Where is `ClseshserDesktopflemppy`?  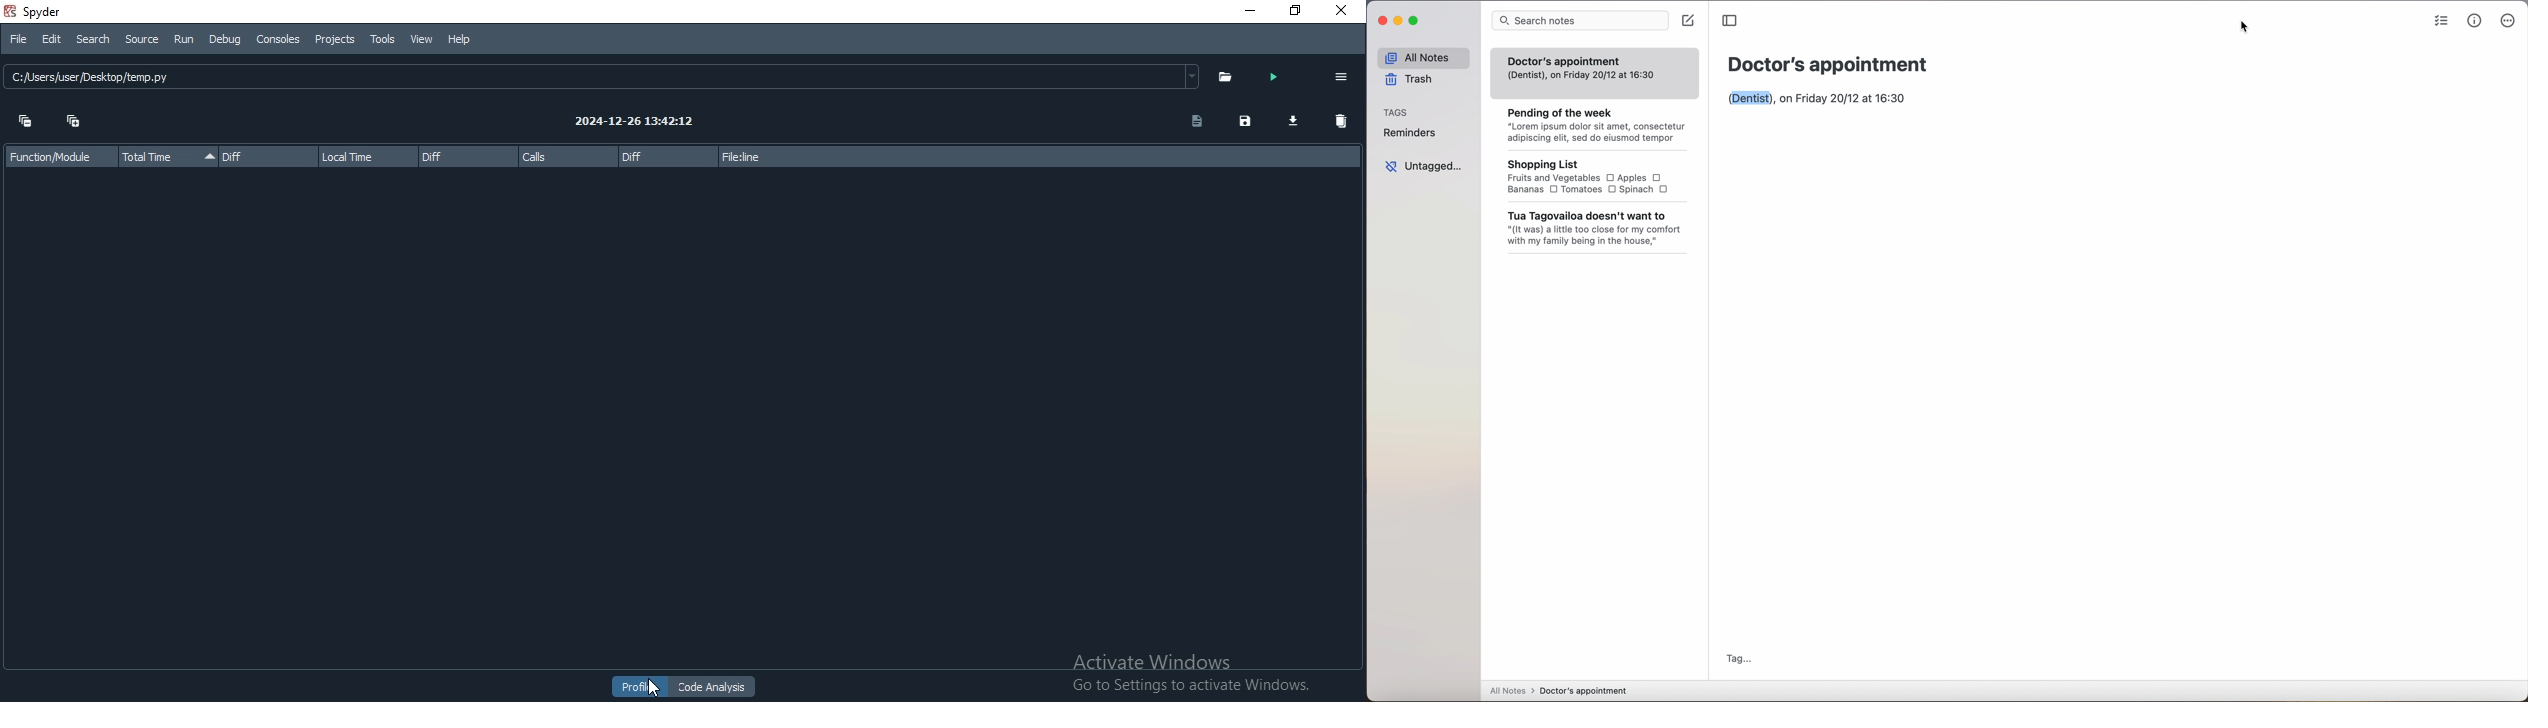
ClseshserDesktopflemppy is located at coordinates (605, 76).